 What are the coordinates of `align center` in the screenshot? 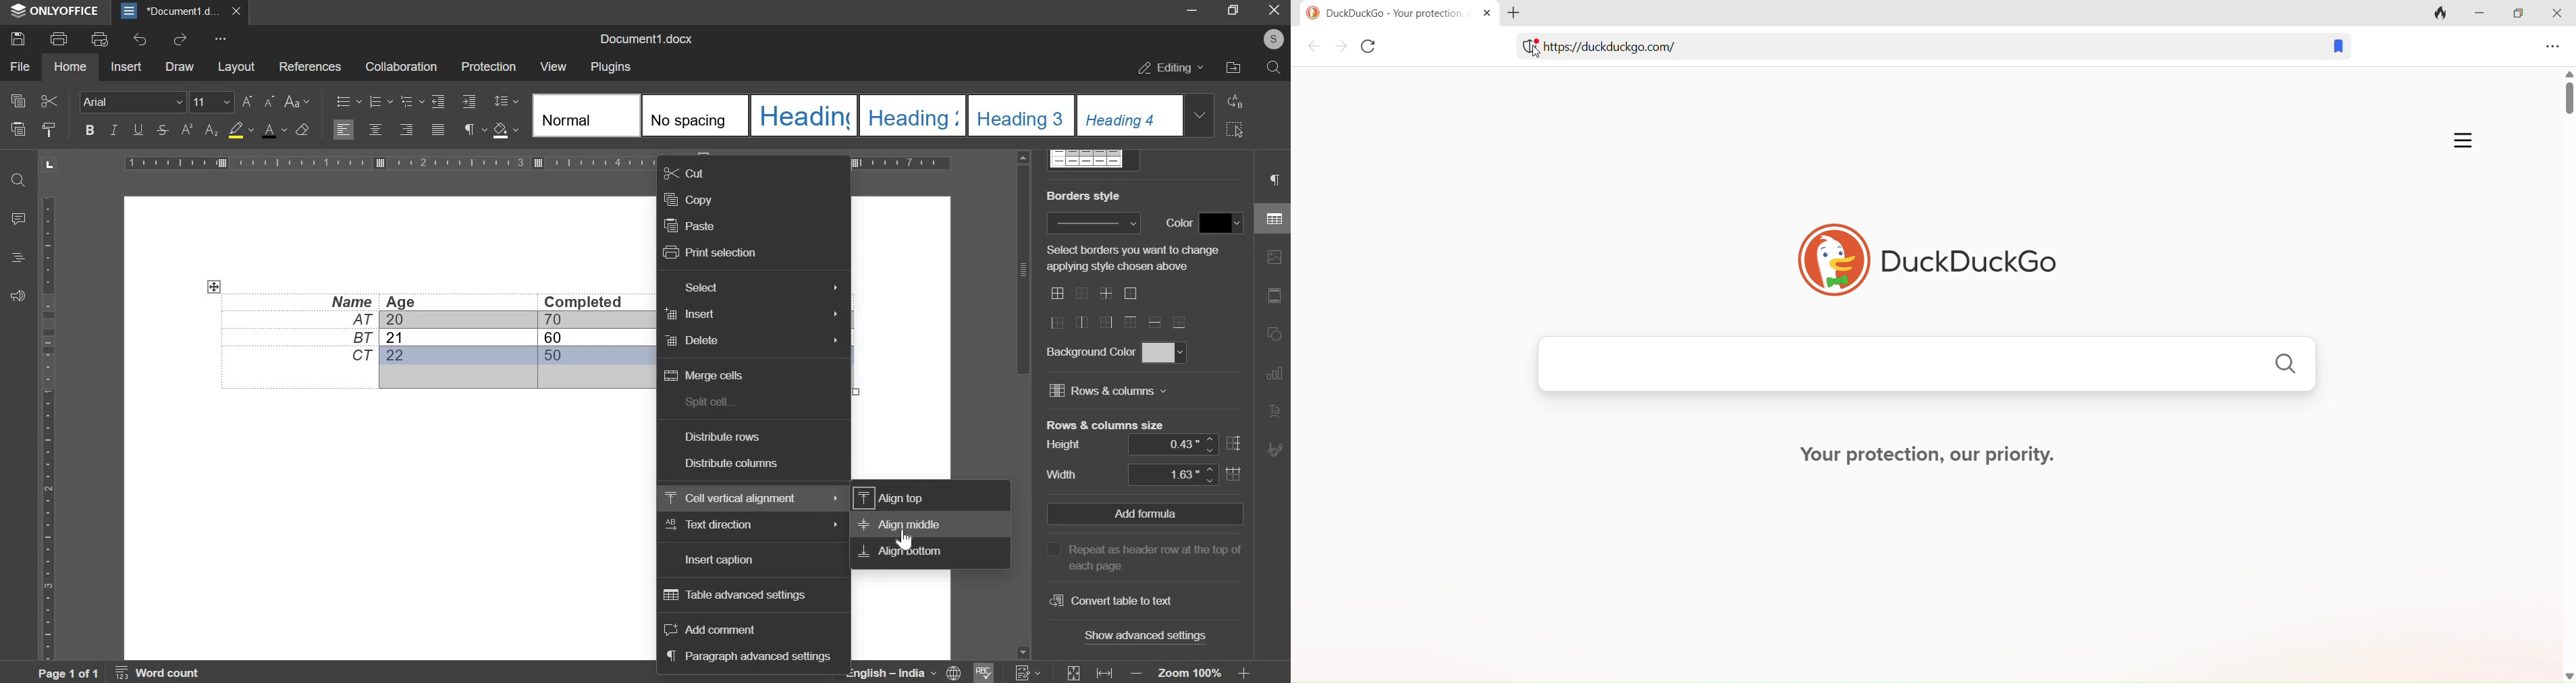 It's located at (377, 129).